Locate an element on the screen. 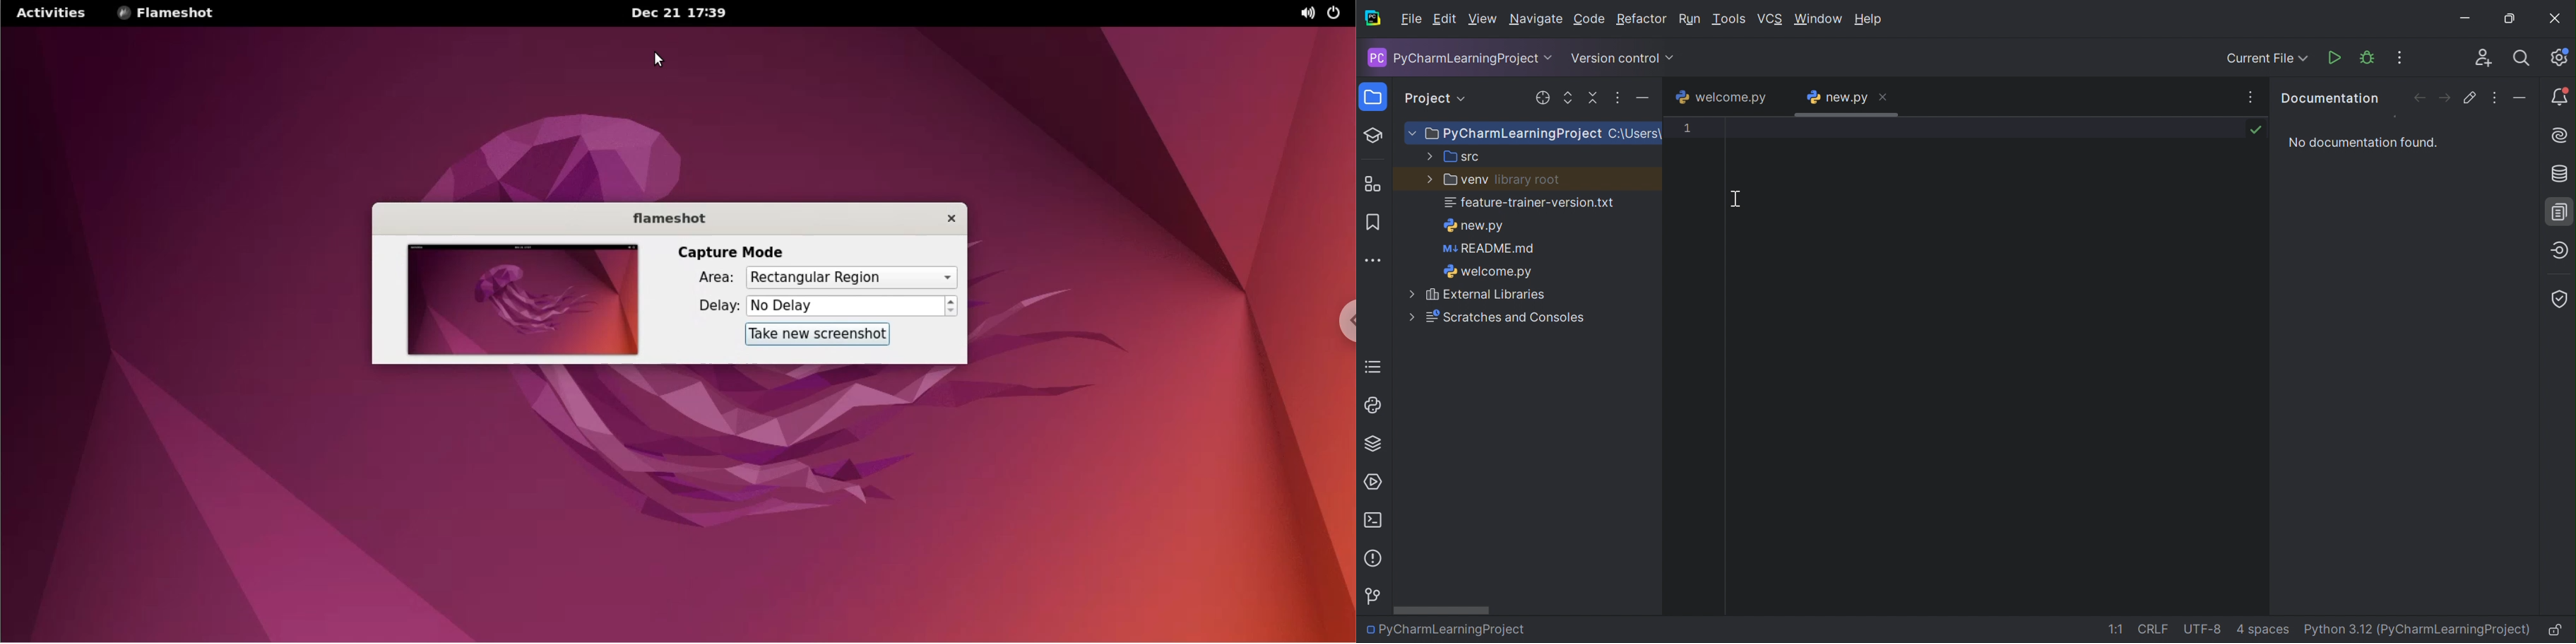 The width and height of the screenshot is (2576, 644). new.py is located at coordinates (1838, 97).